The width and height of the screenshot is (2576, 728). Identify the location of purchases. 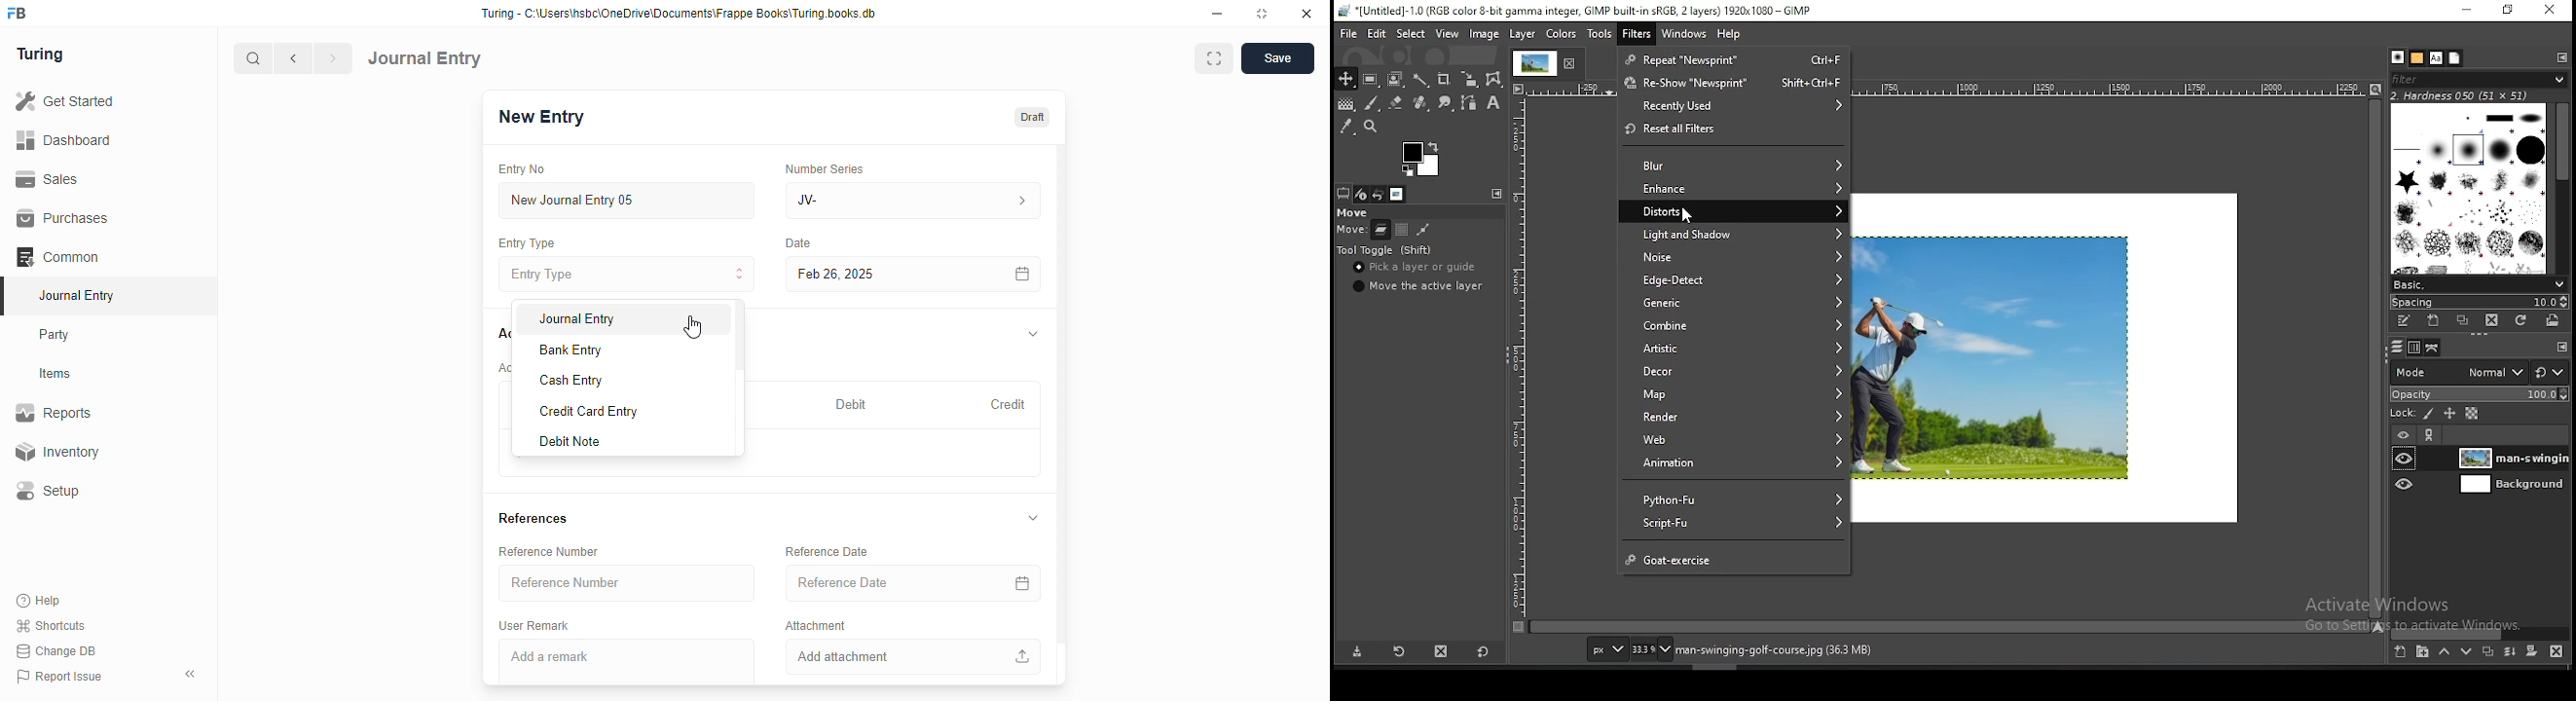
(62, 218).